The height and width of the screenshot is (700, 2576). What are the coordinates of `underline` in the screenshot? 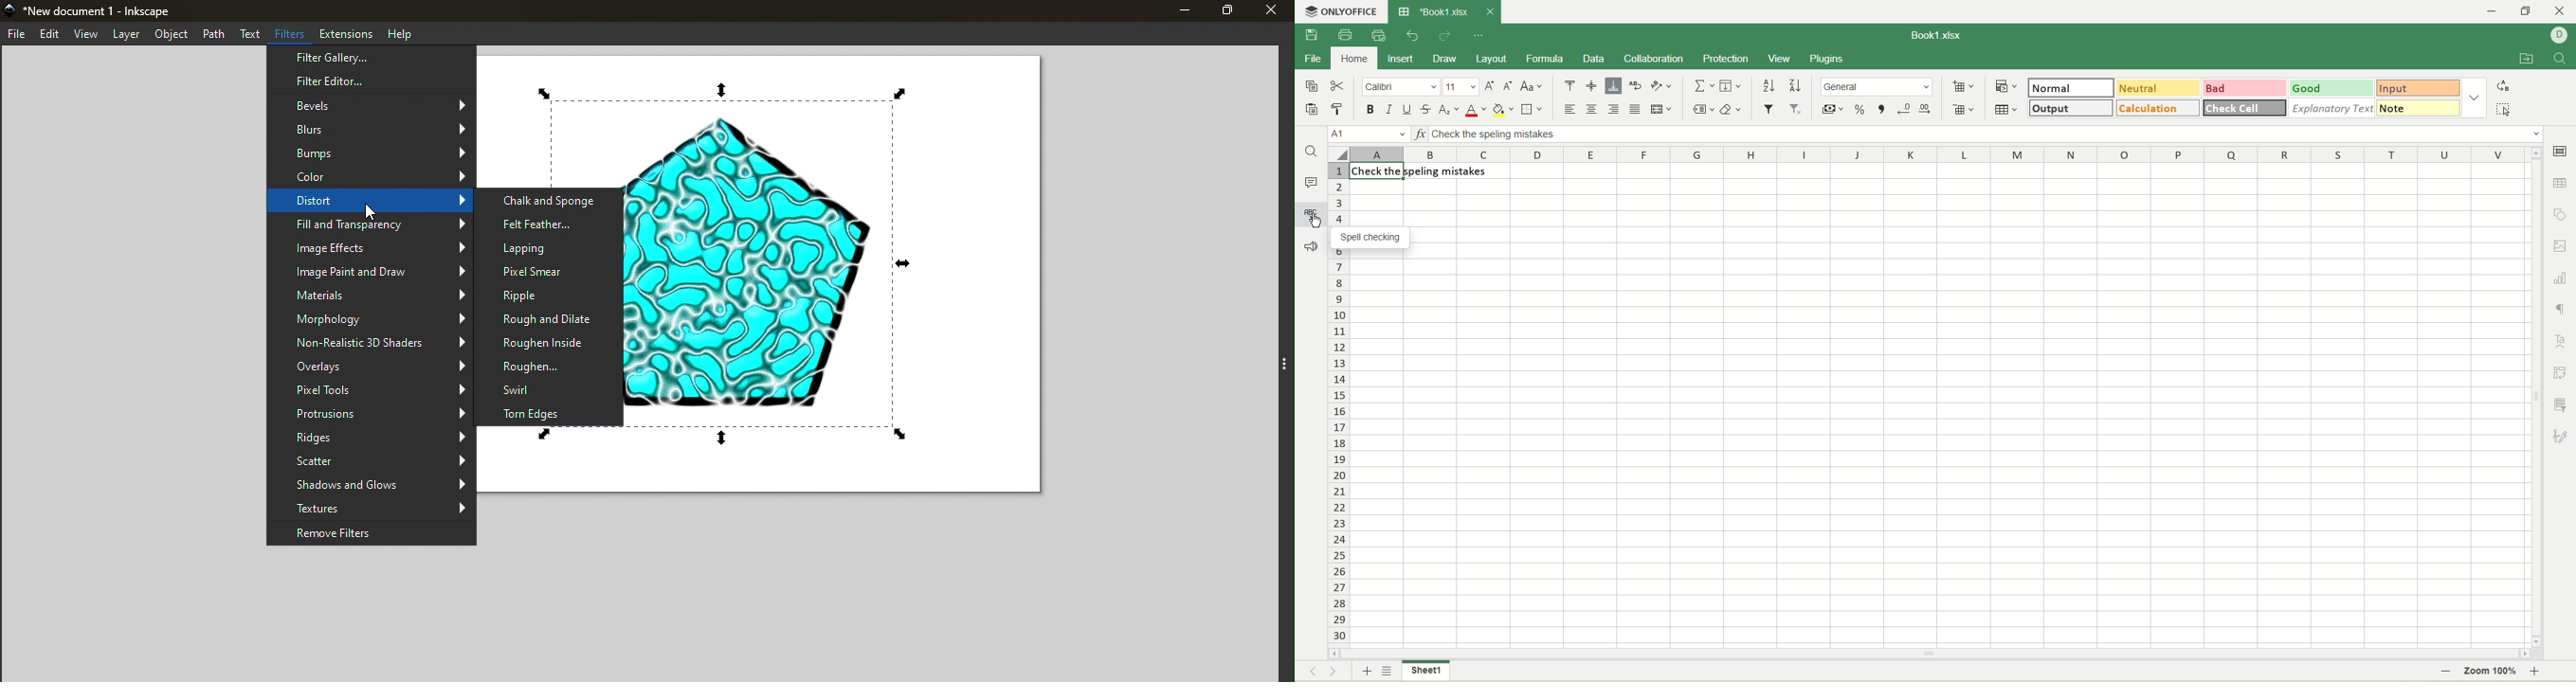 It's located at (1408, 111).